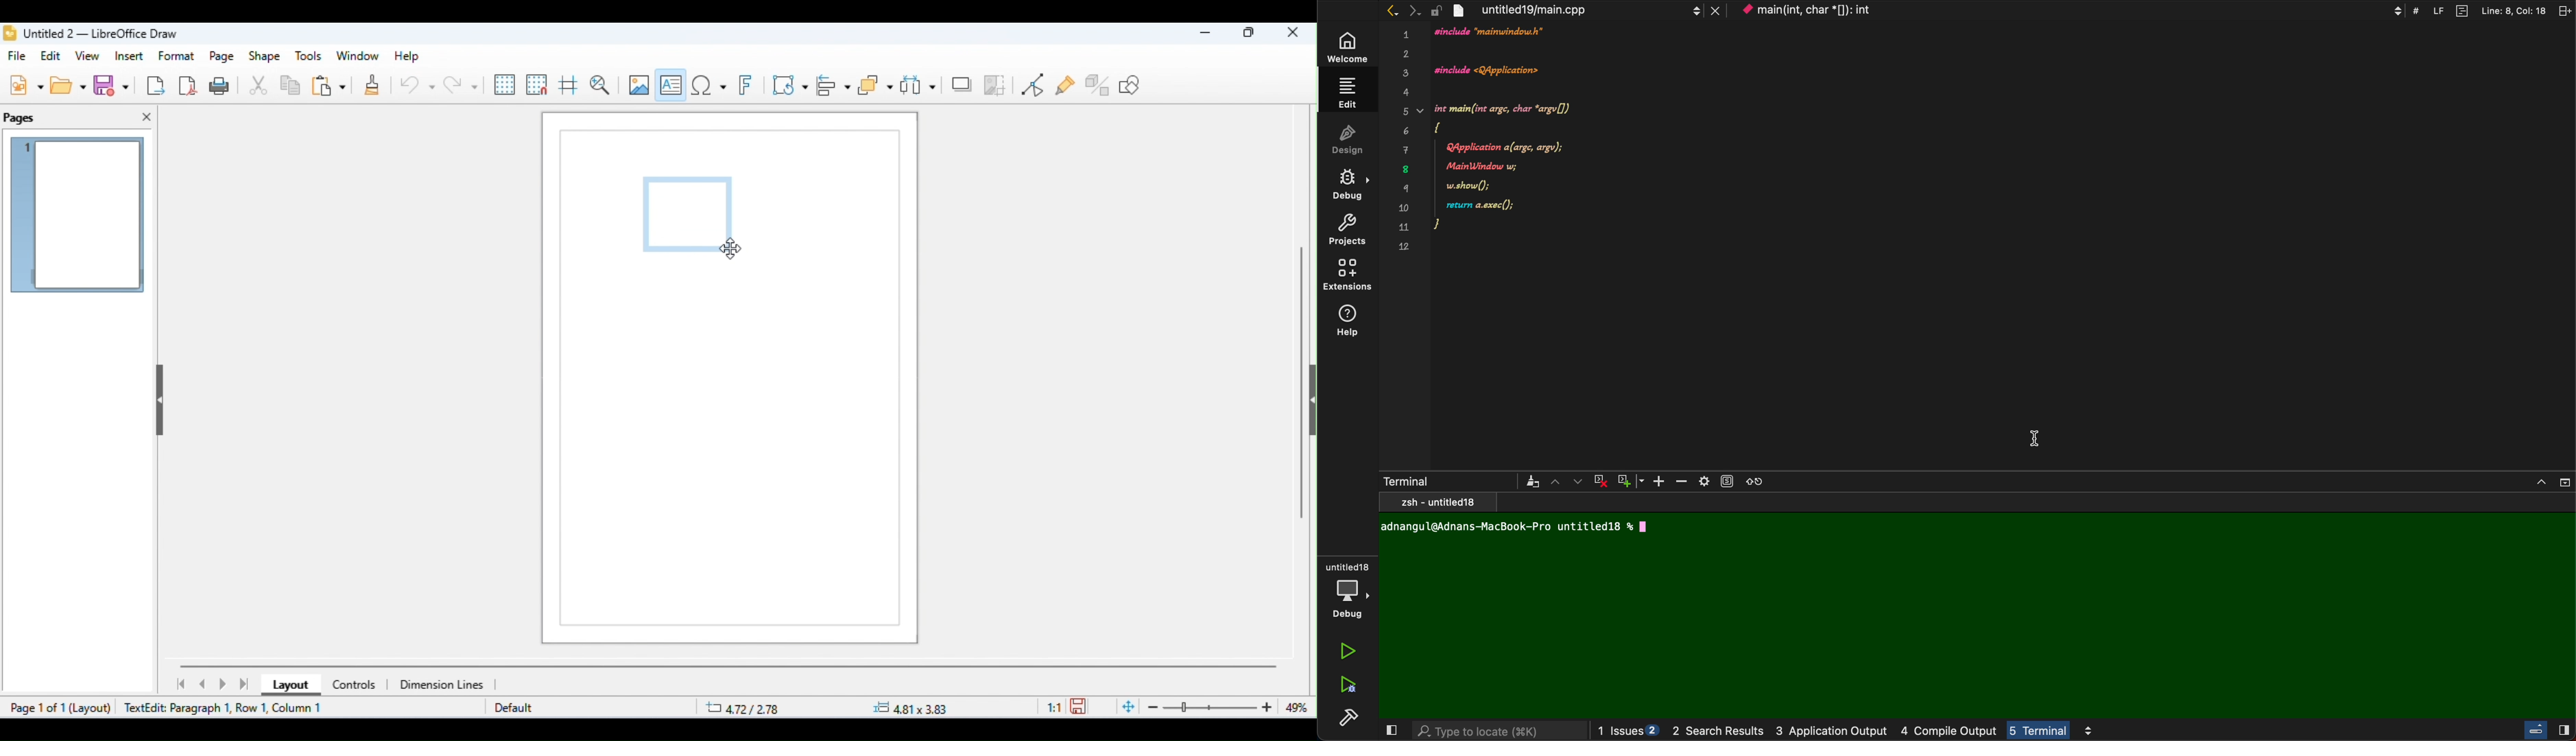  Describe the element at coordinates (538, 84) in the screenshot. I see `snap to grid` at that location.